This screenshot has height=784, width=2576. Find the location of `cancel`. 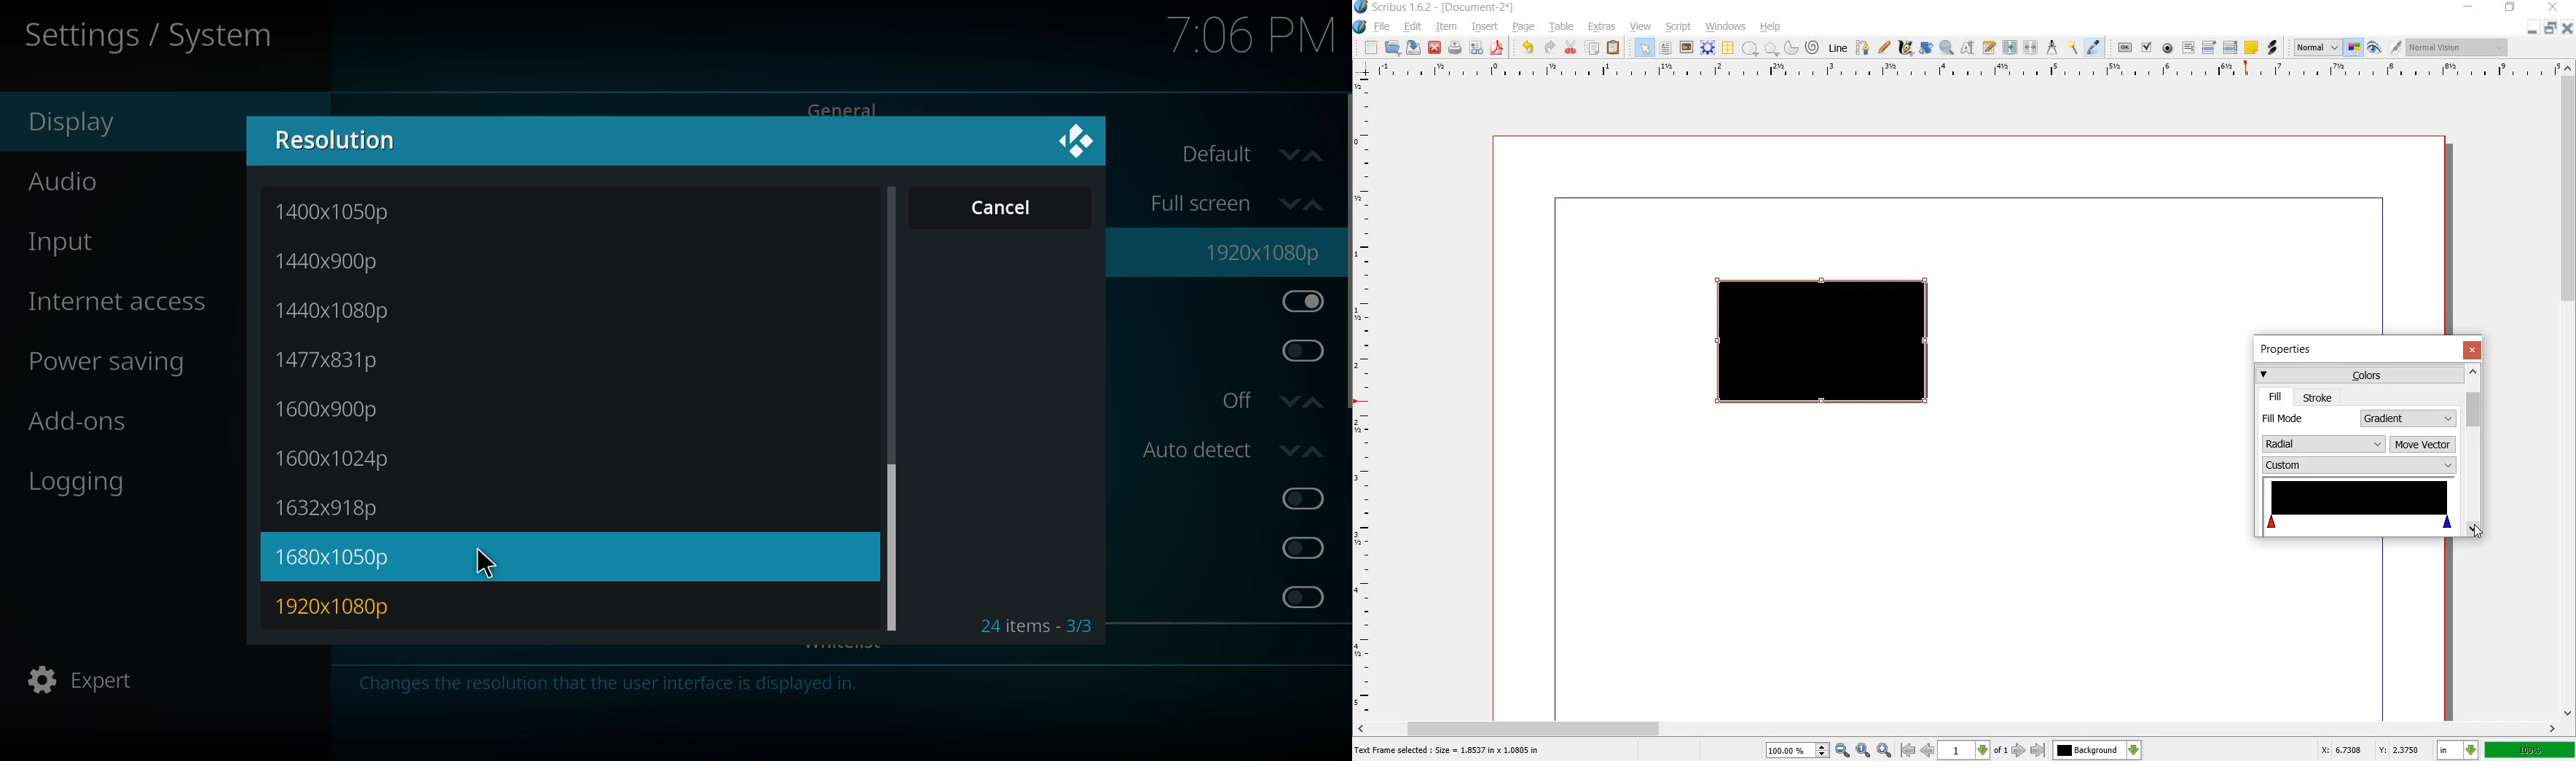

cancel is located at coordinates (1006, 208).